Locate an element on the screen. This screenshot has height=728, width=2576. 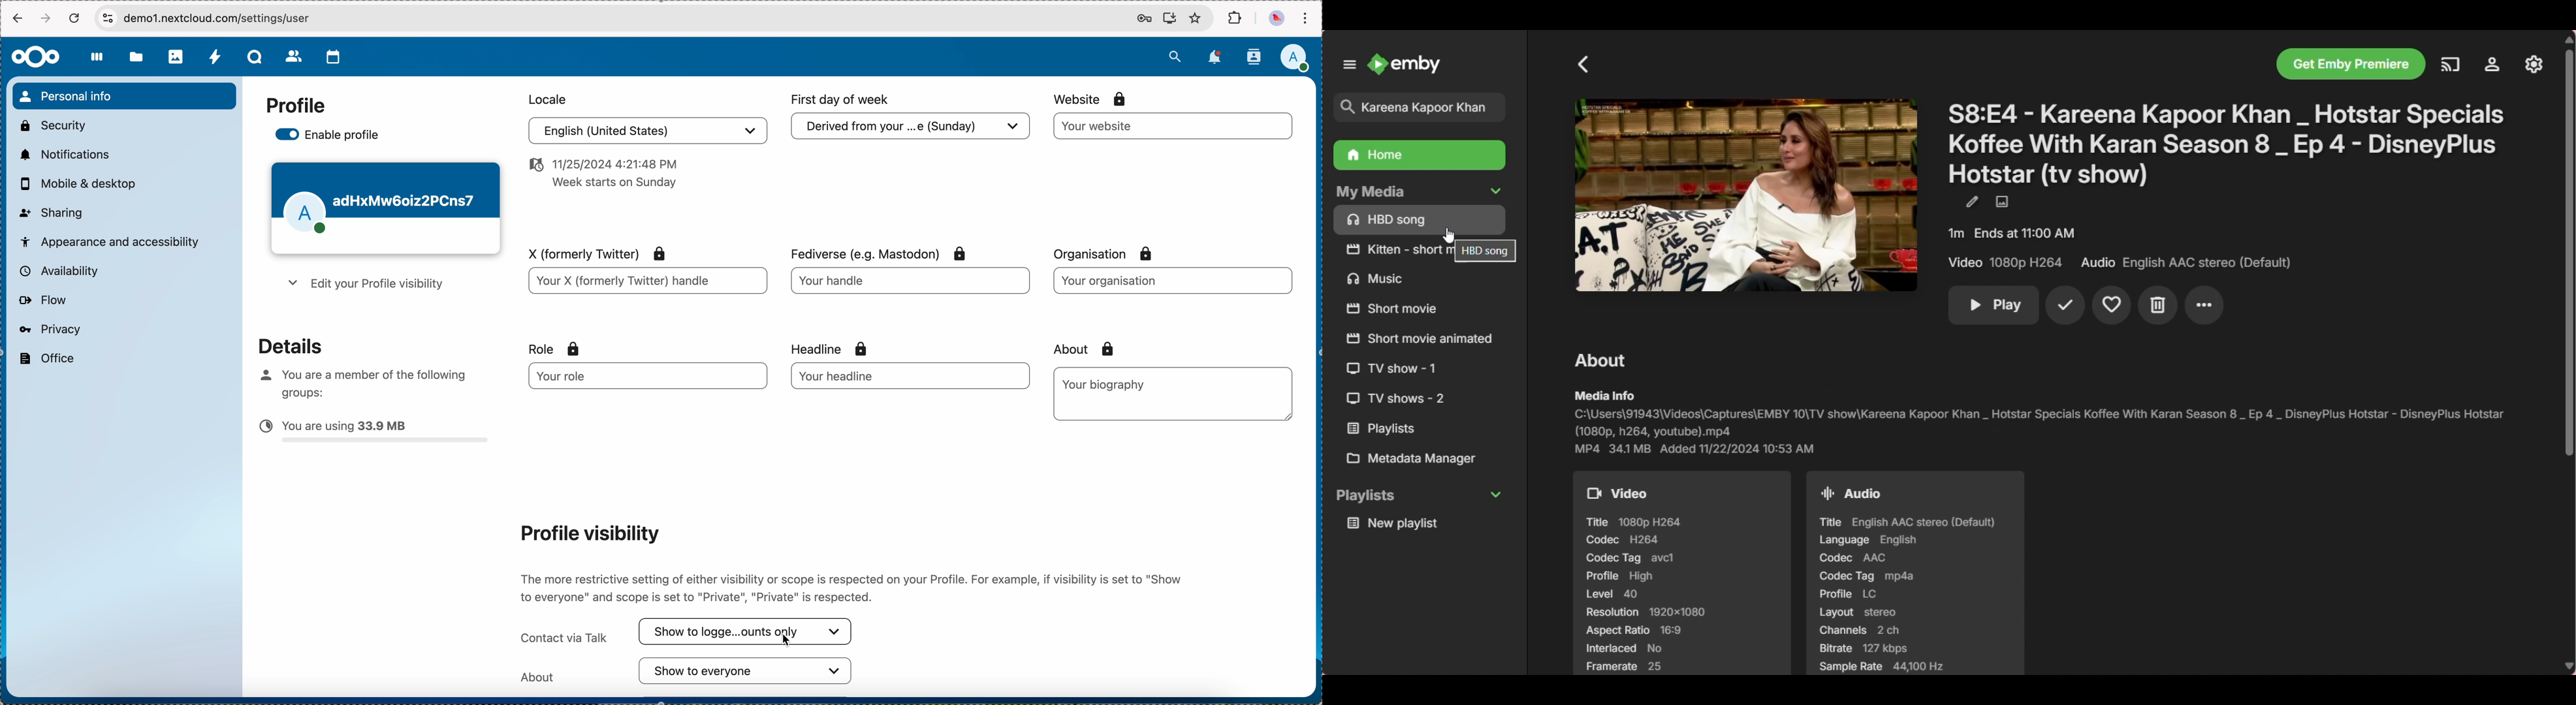
availability is located at coordinates (57, 270).